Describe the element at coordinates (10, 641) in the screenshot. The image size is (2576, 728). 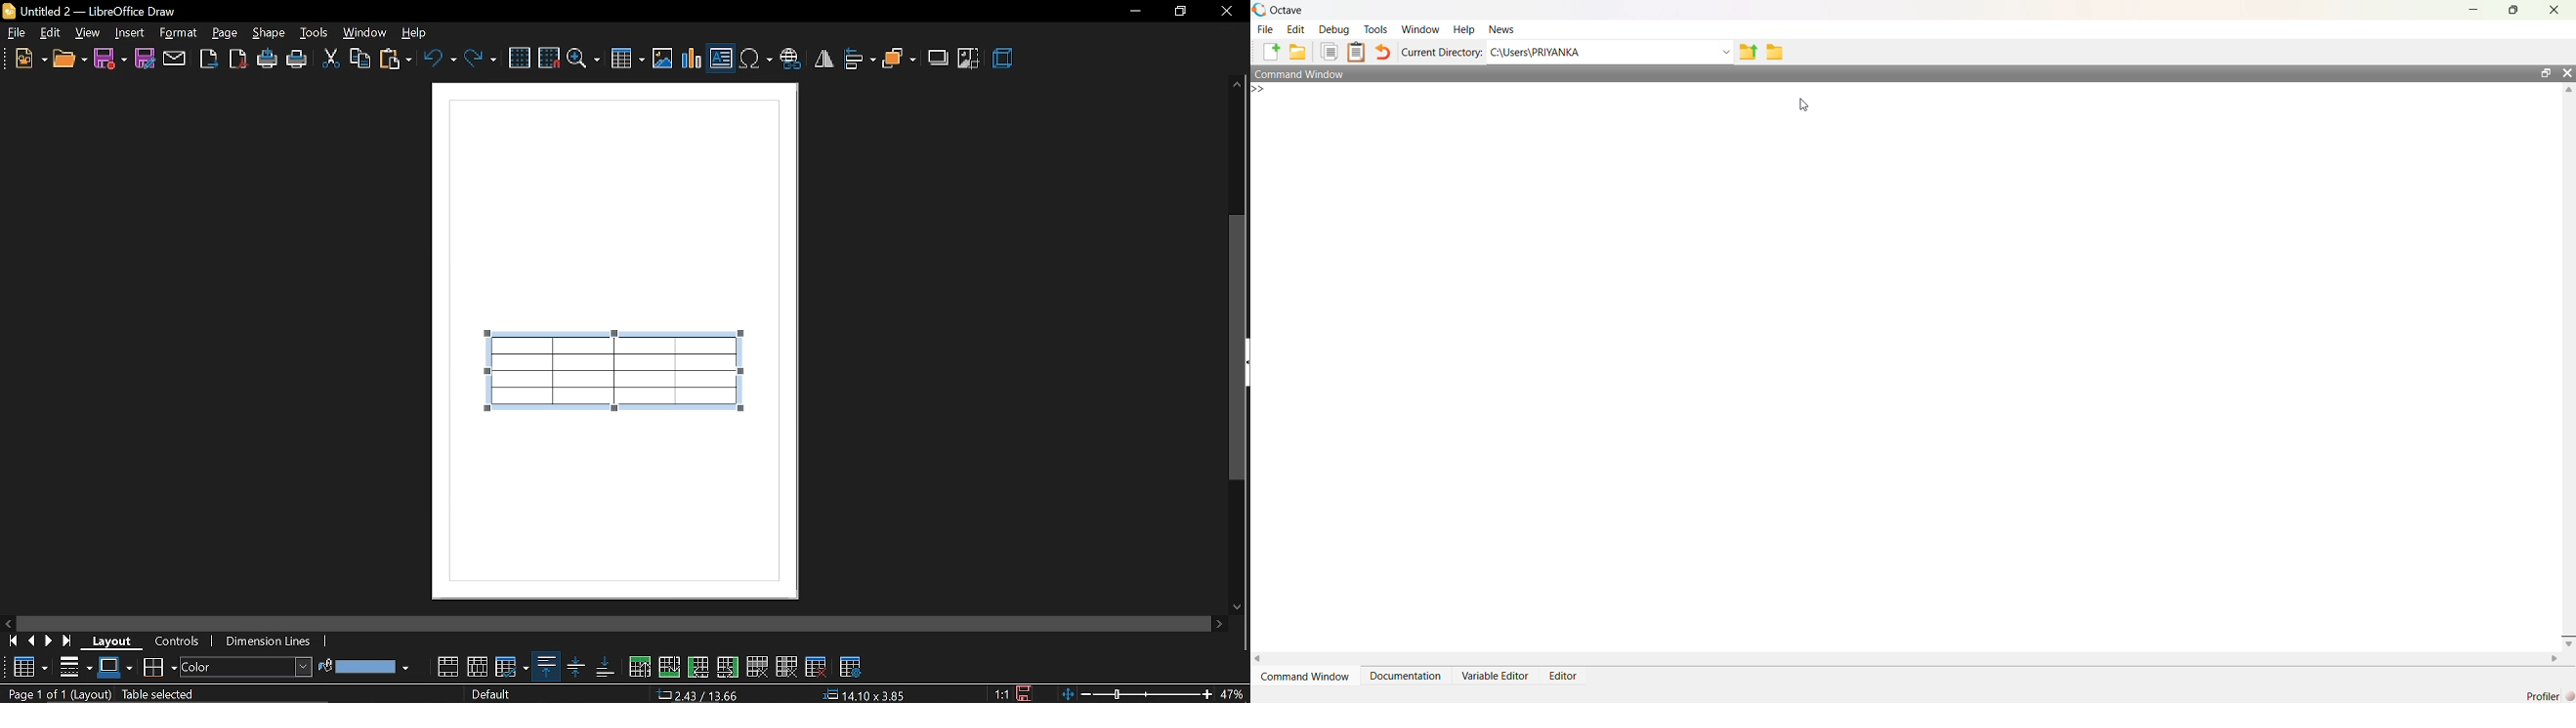
I see `go to first page` at that location.